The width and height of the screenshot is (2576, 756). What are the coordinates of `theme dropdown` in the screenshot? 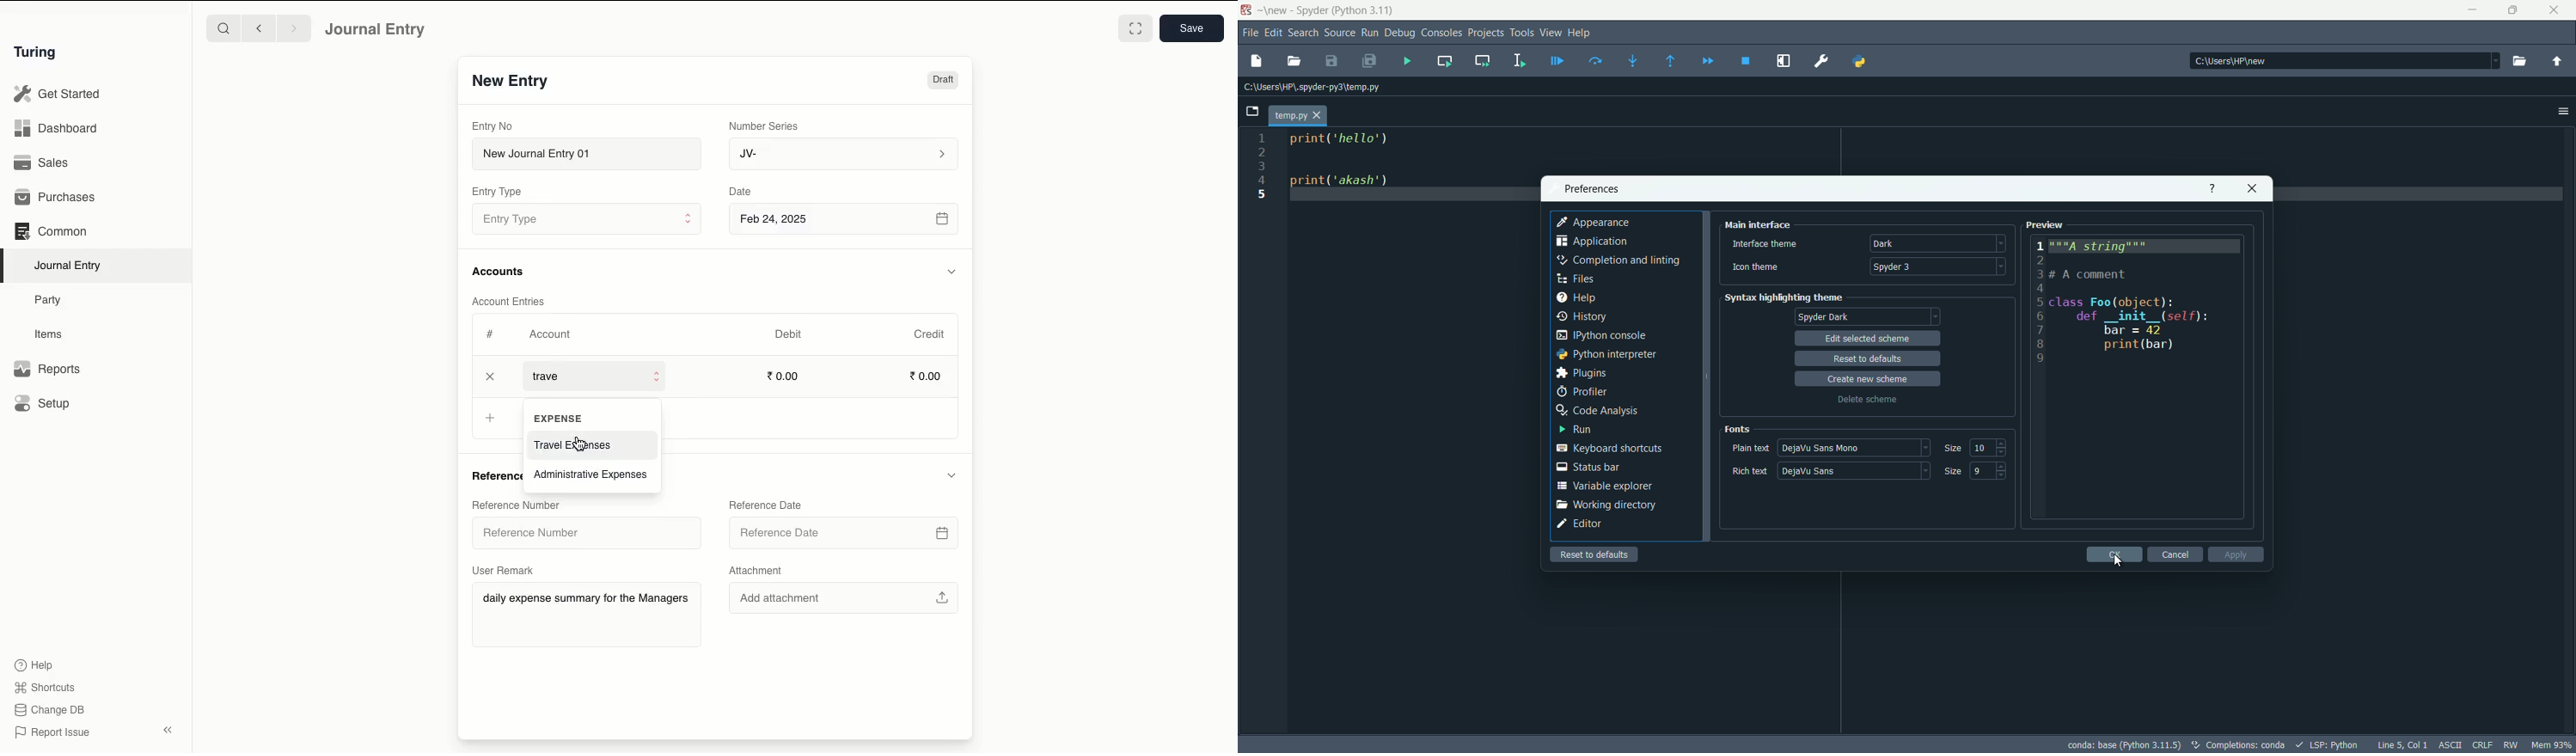 It's located at (1938, 244).